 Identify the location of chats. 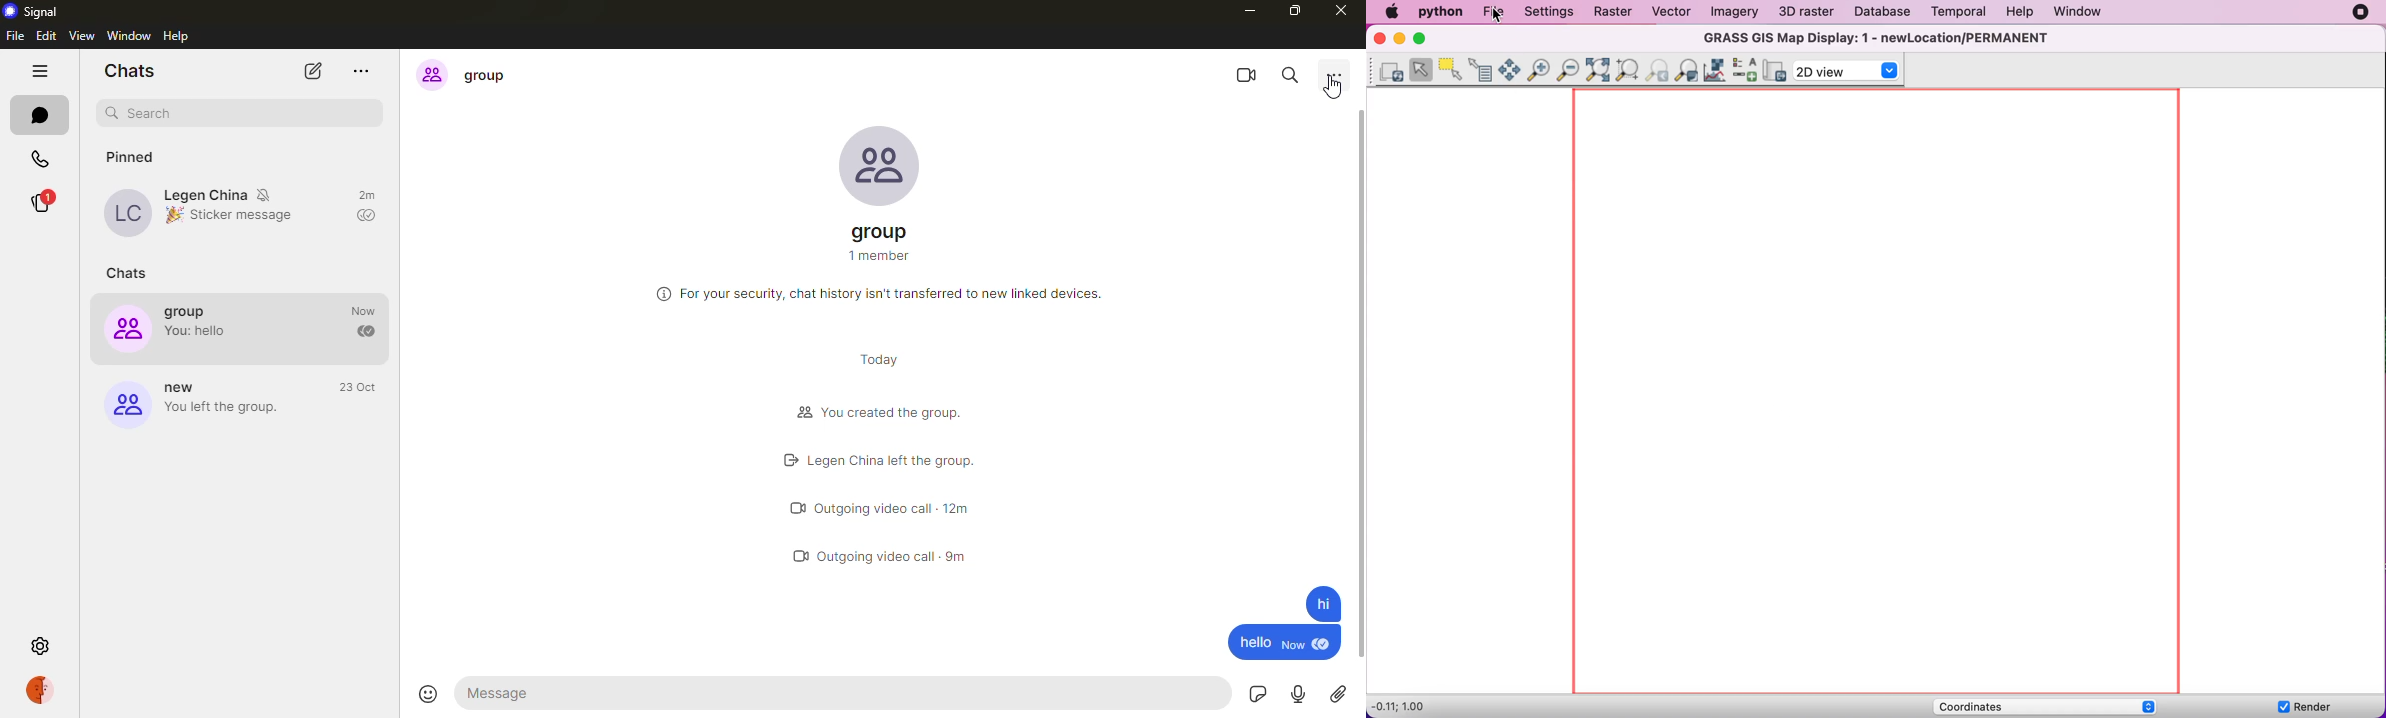
(128, 72).